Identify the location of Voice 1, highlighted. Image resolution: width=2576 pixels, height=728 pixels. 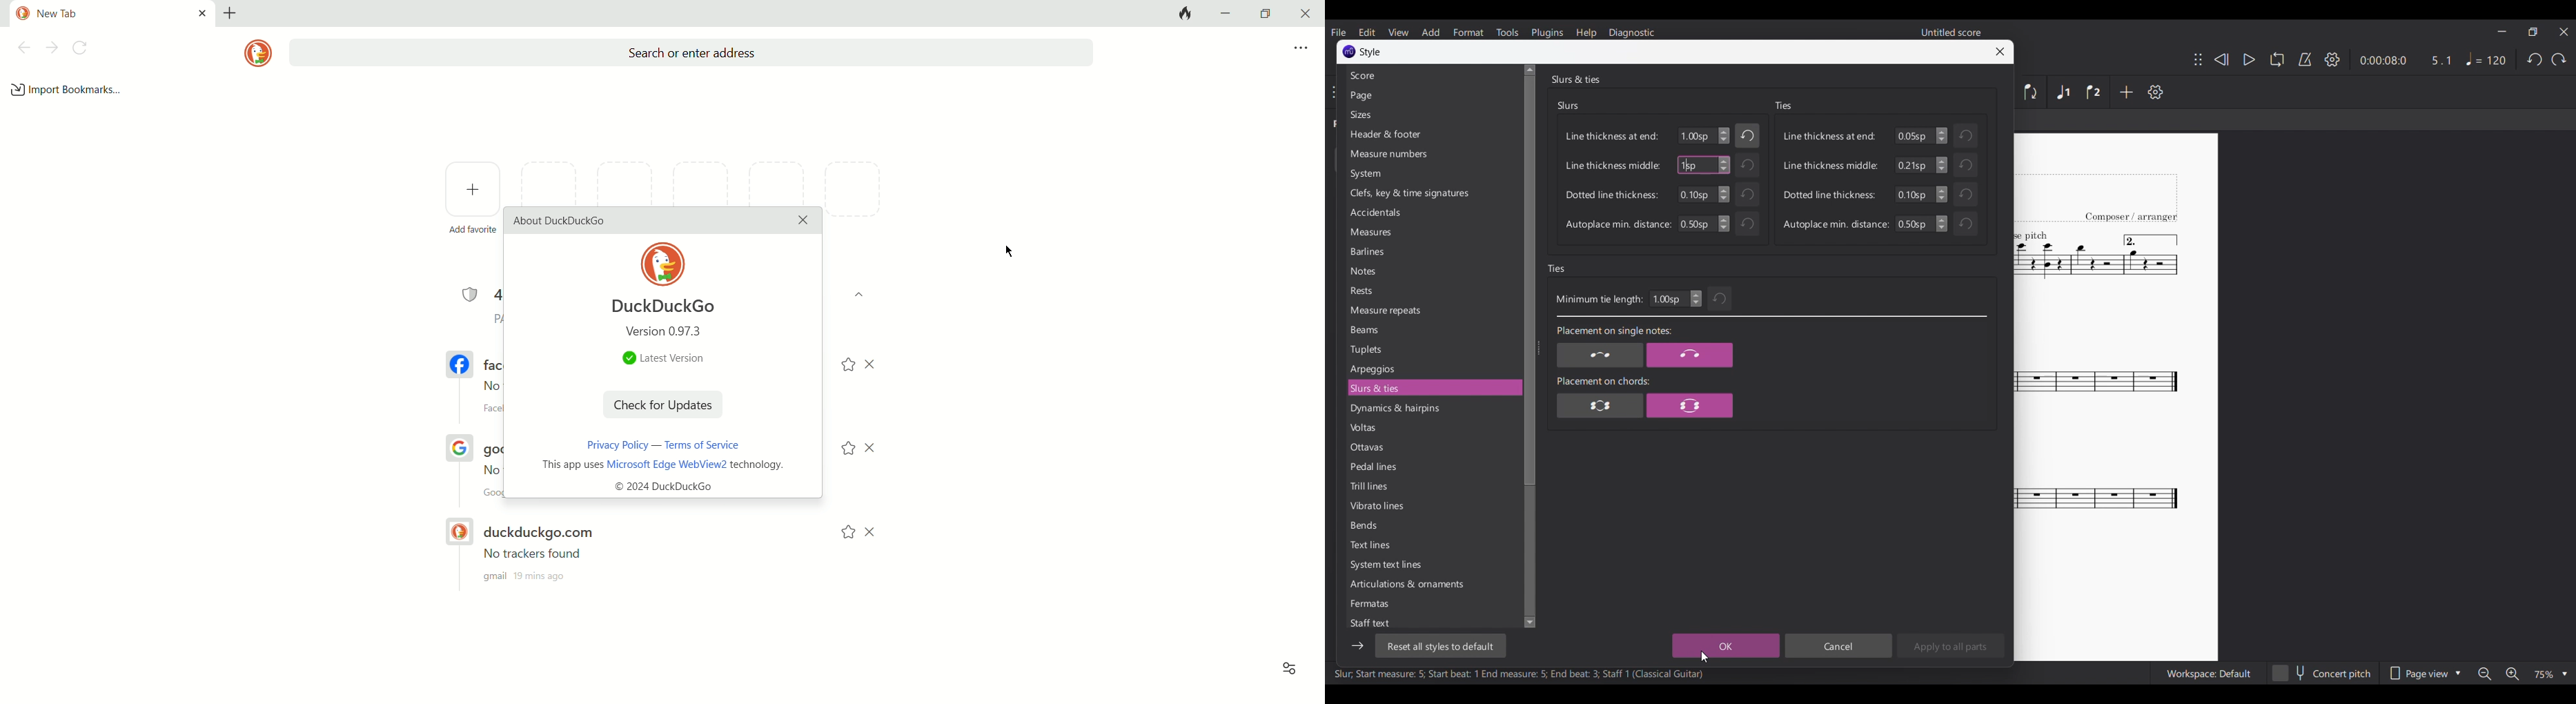
(2064, 93).